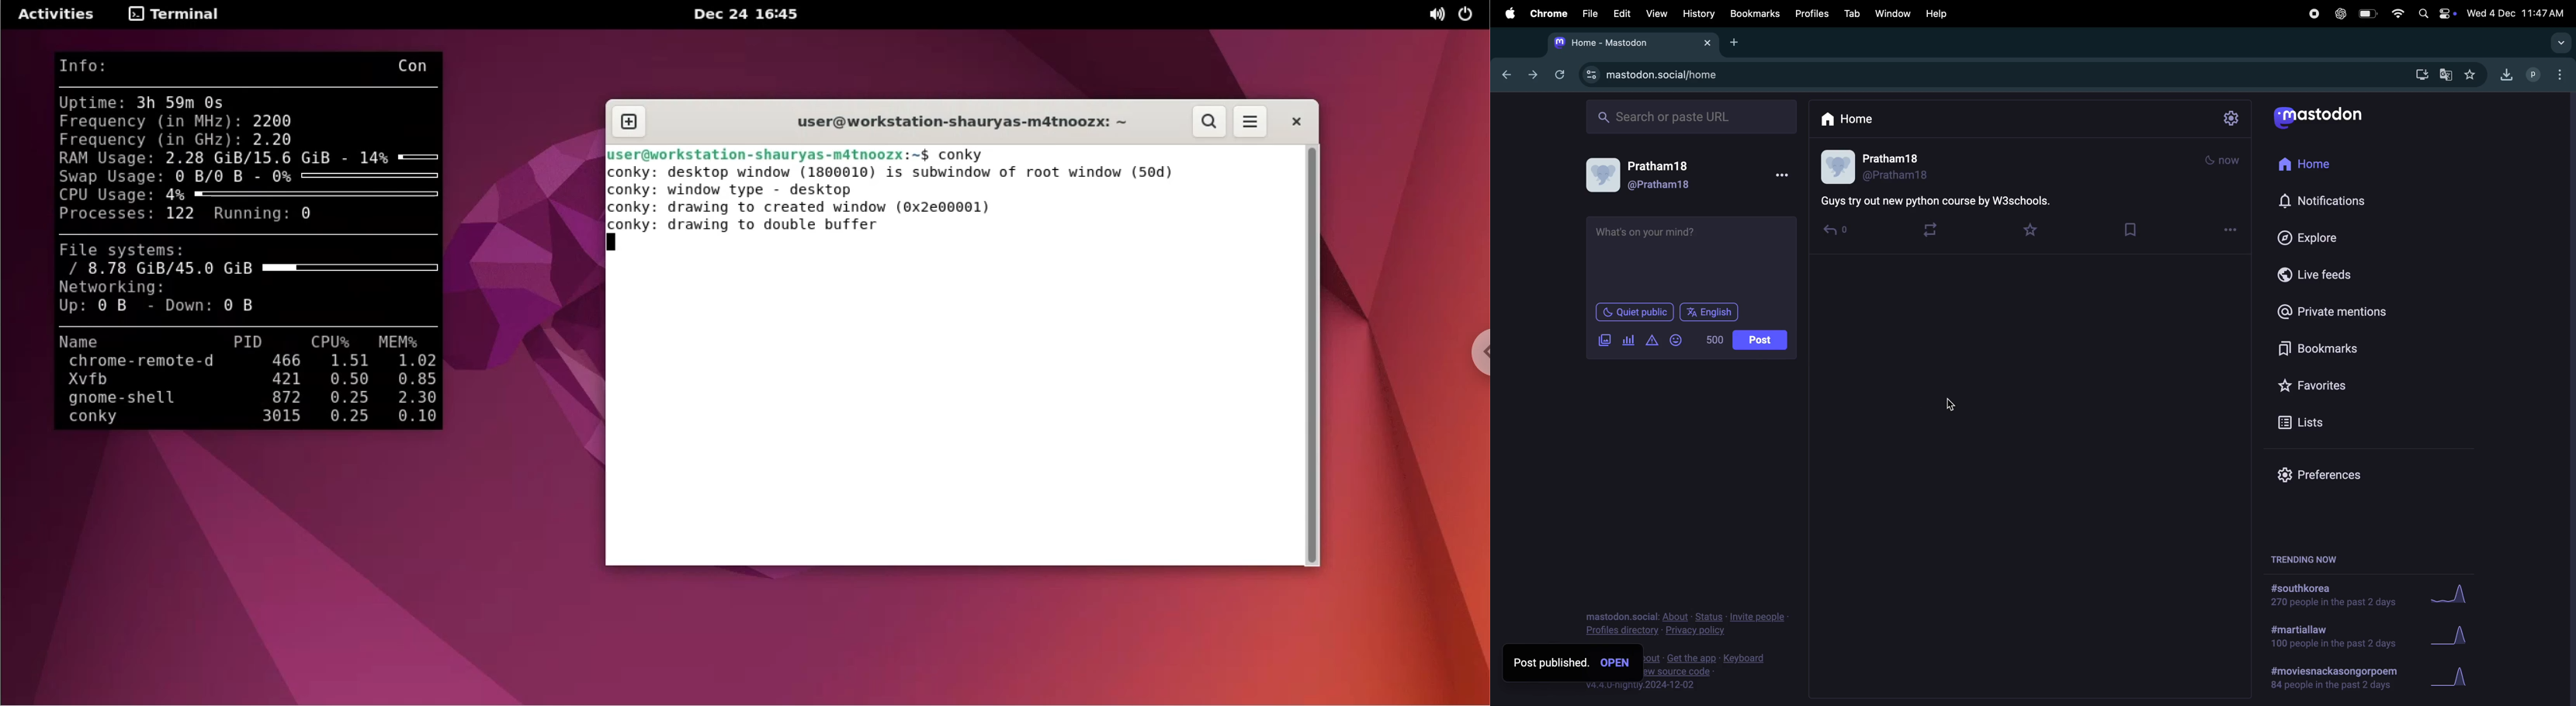 This screenshot has width=2576, height=728. What do you see at coordinates (1679, 239) in the screenshot?
I see `course reccomendation` at bounding box center [1679, 239].